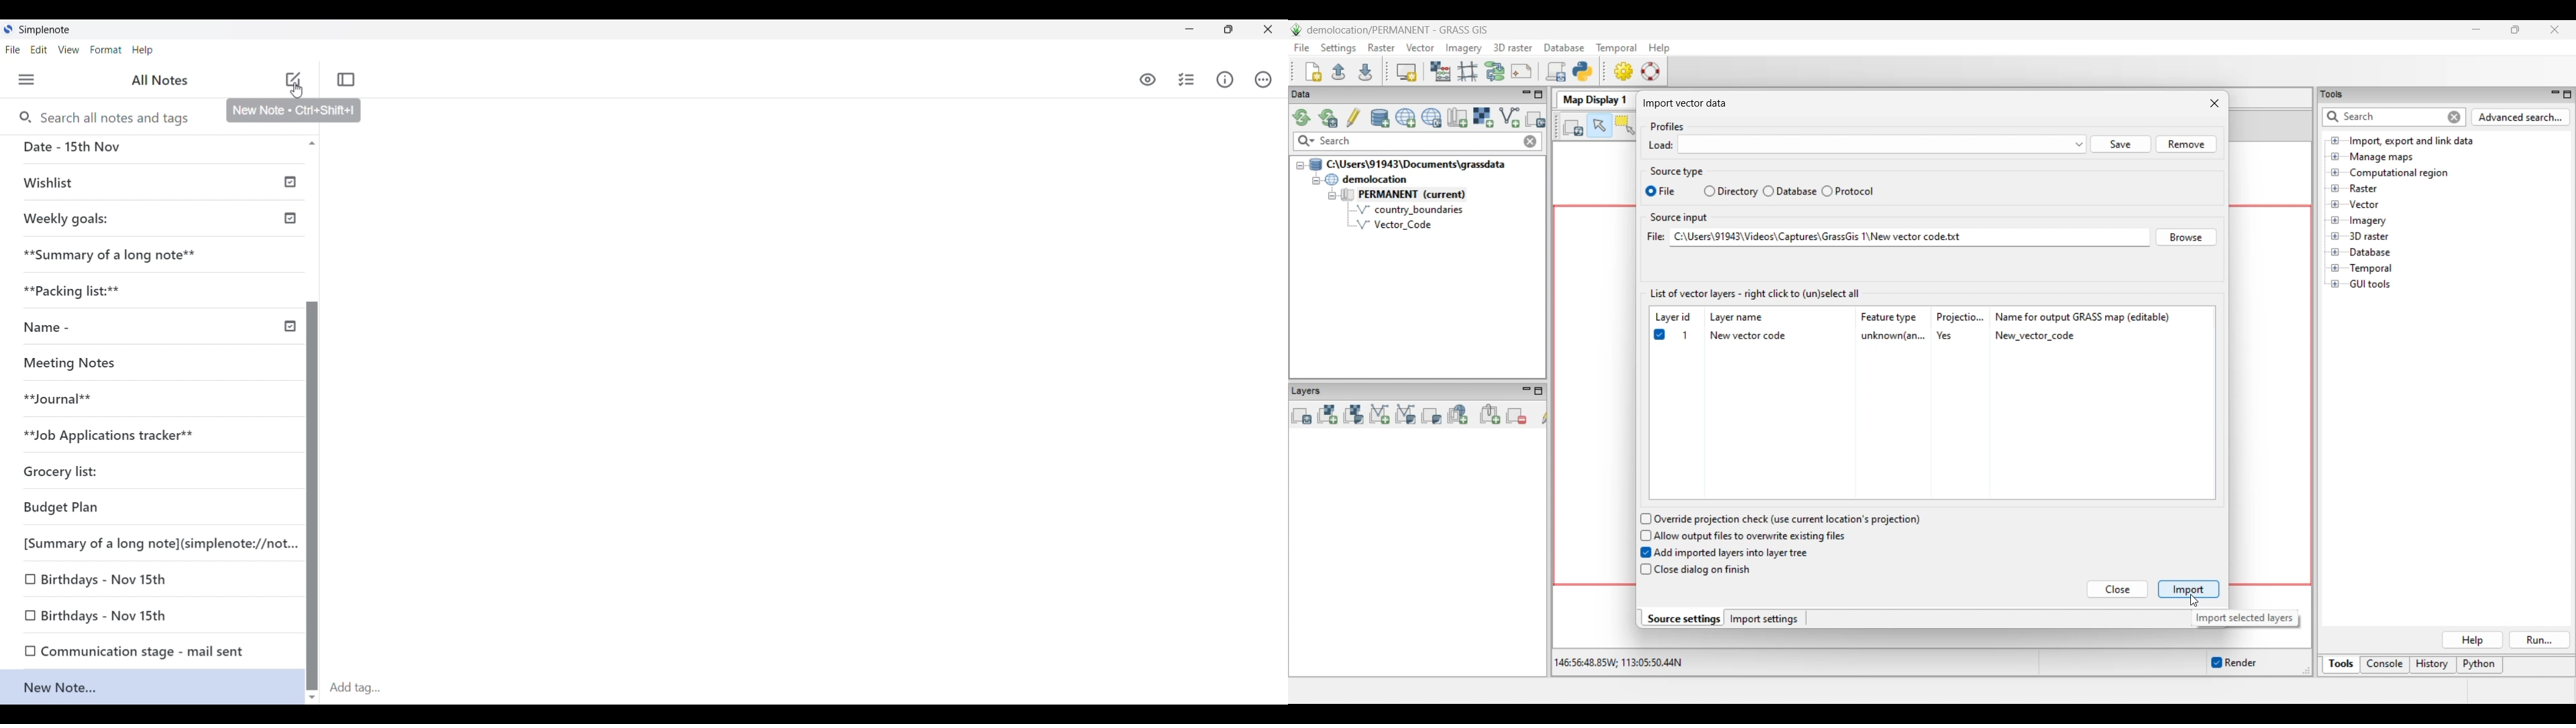 Image resolution: width=2576 pixels, height=728 pixels. Describe the element at coordinates (1225, 80) in the screenshot. I see `Info` at that location.